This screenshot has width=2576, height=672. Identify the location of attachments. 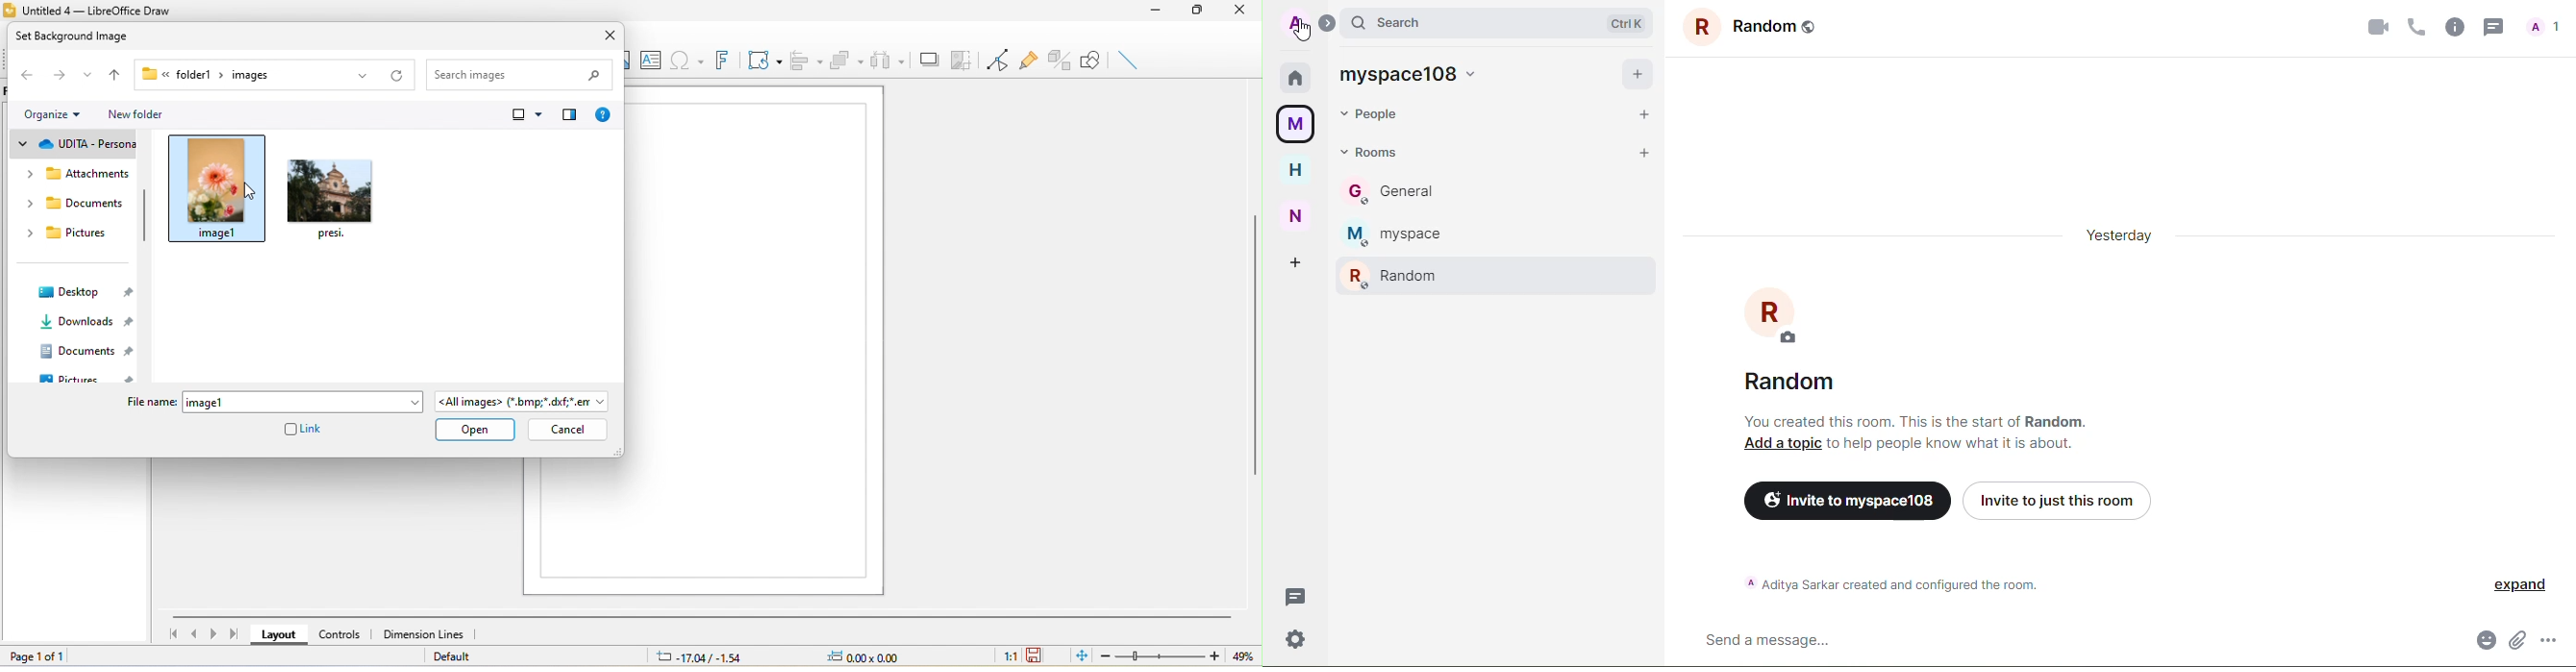
(77, 177).